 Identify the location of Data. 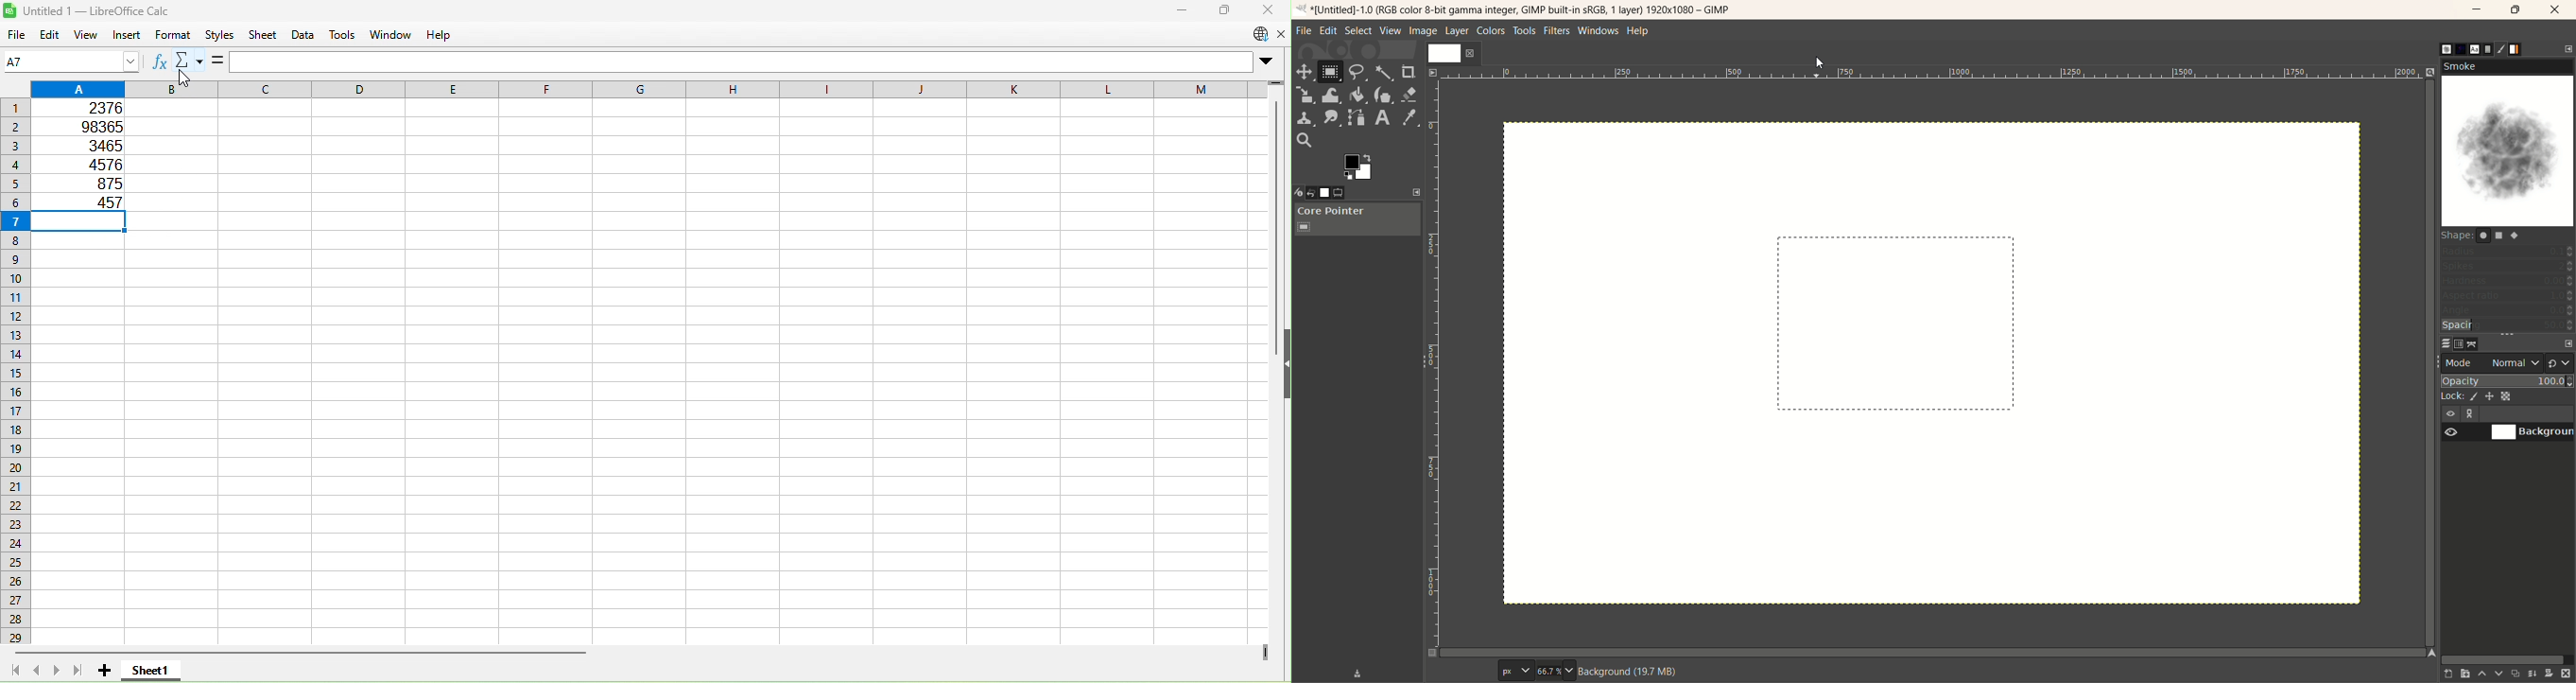
(301, 35).